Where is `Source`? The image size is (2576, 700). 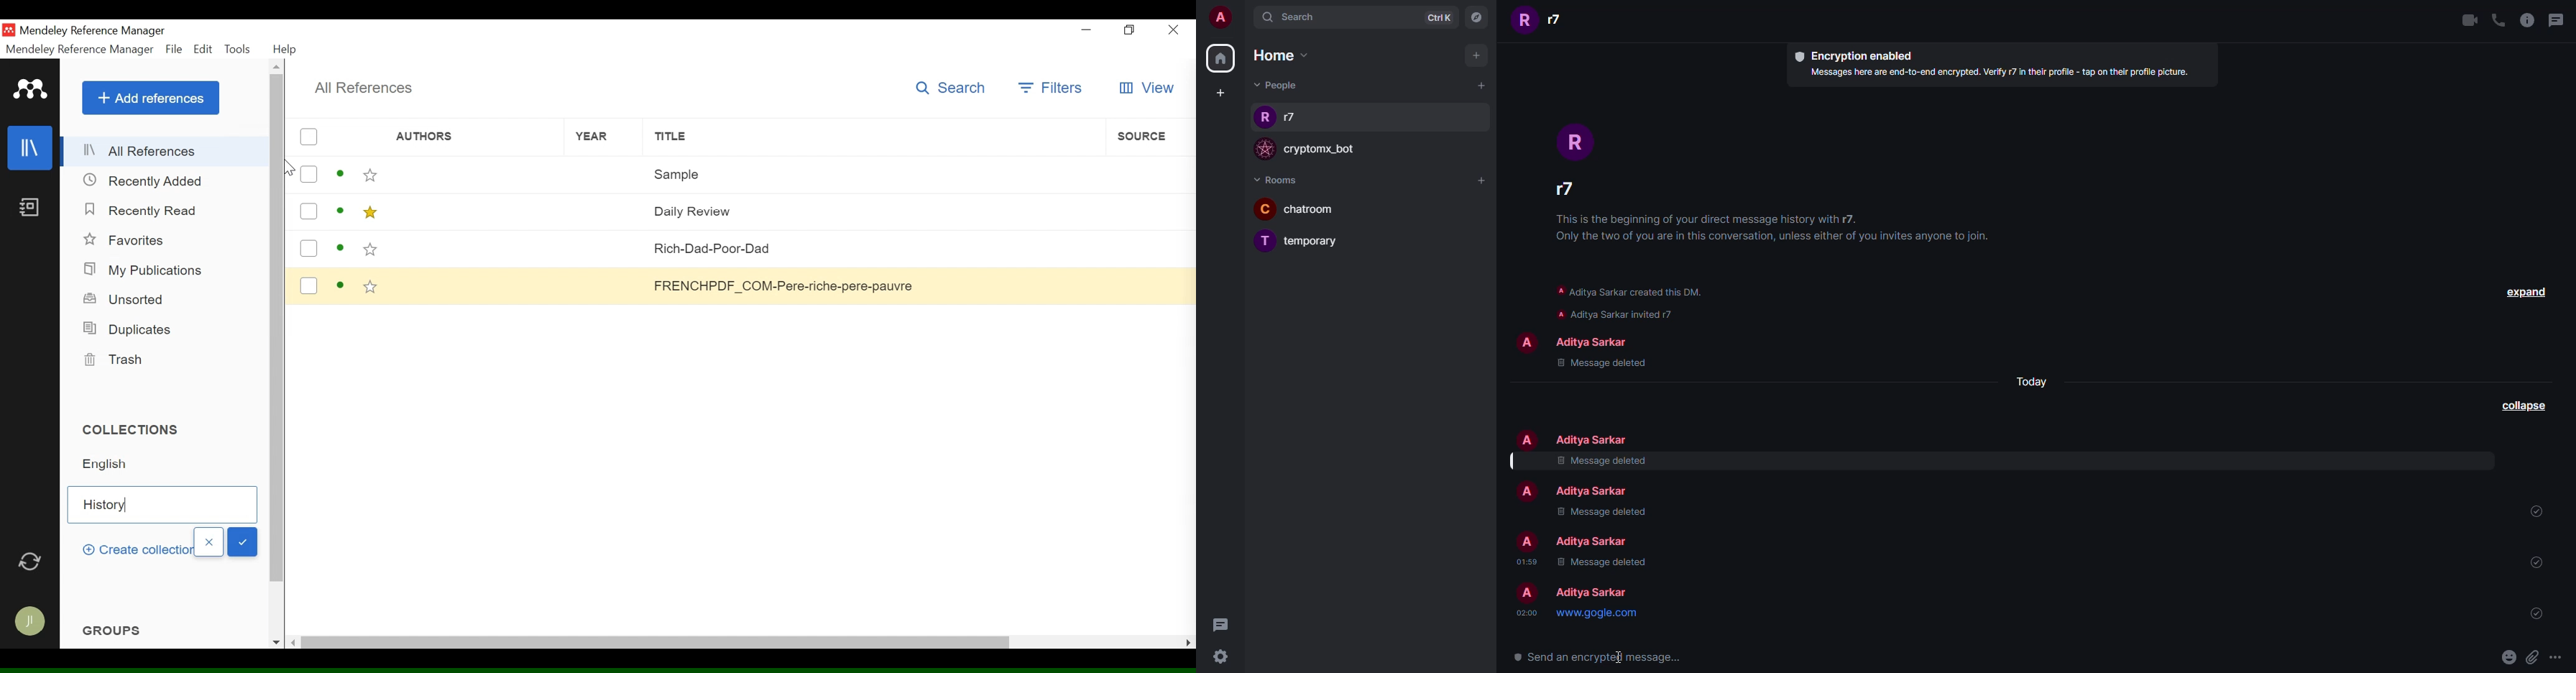 Source is located at coordinates (1147, 251).